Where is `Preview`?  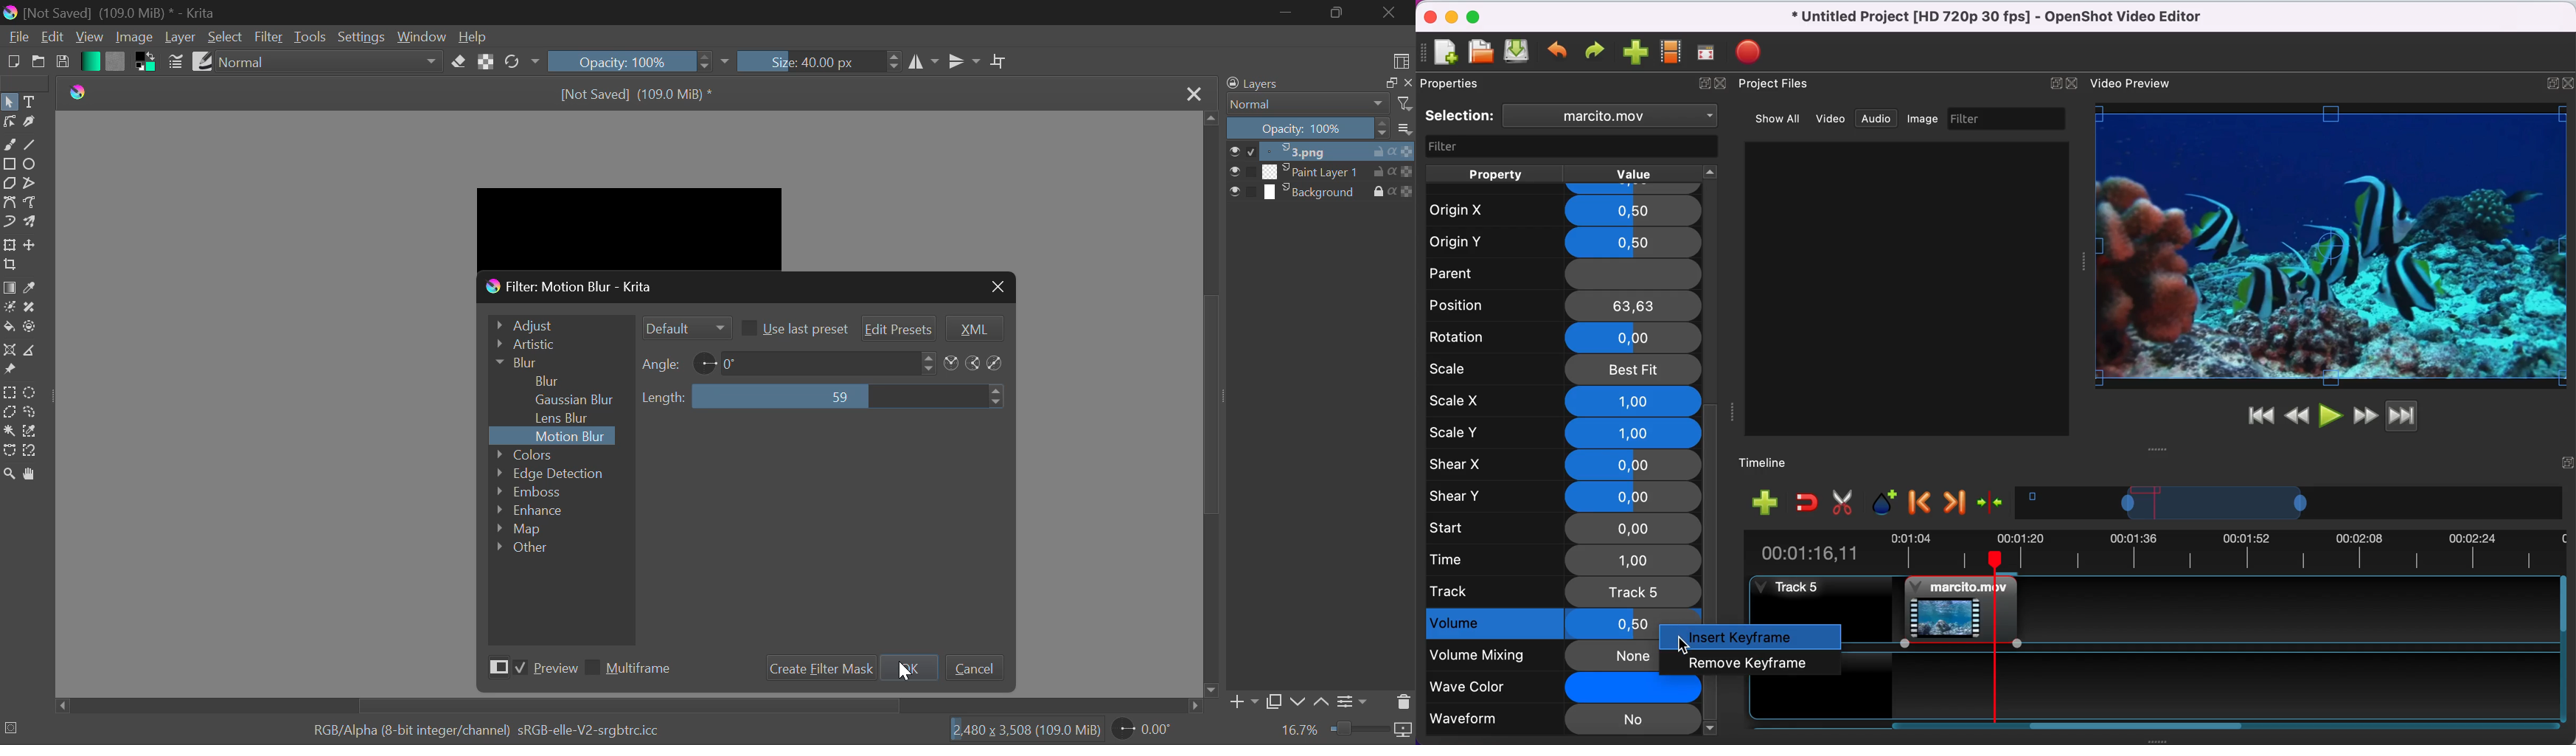
Preview is located at coordinates (529, 670).